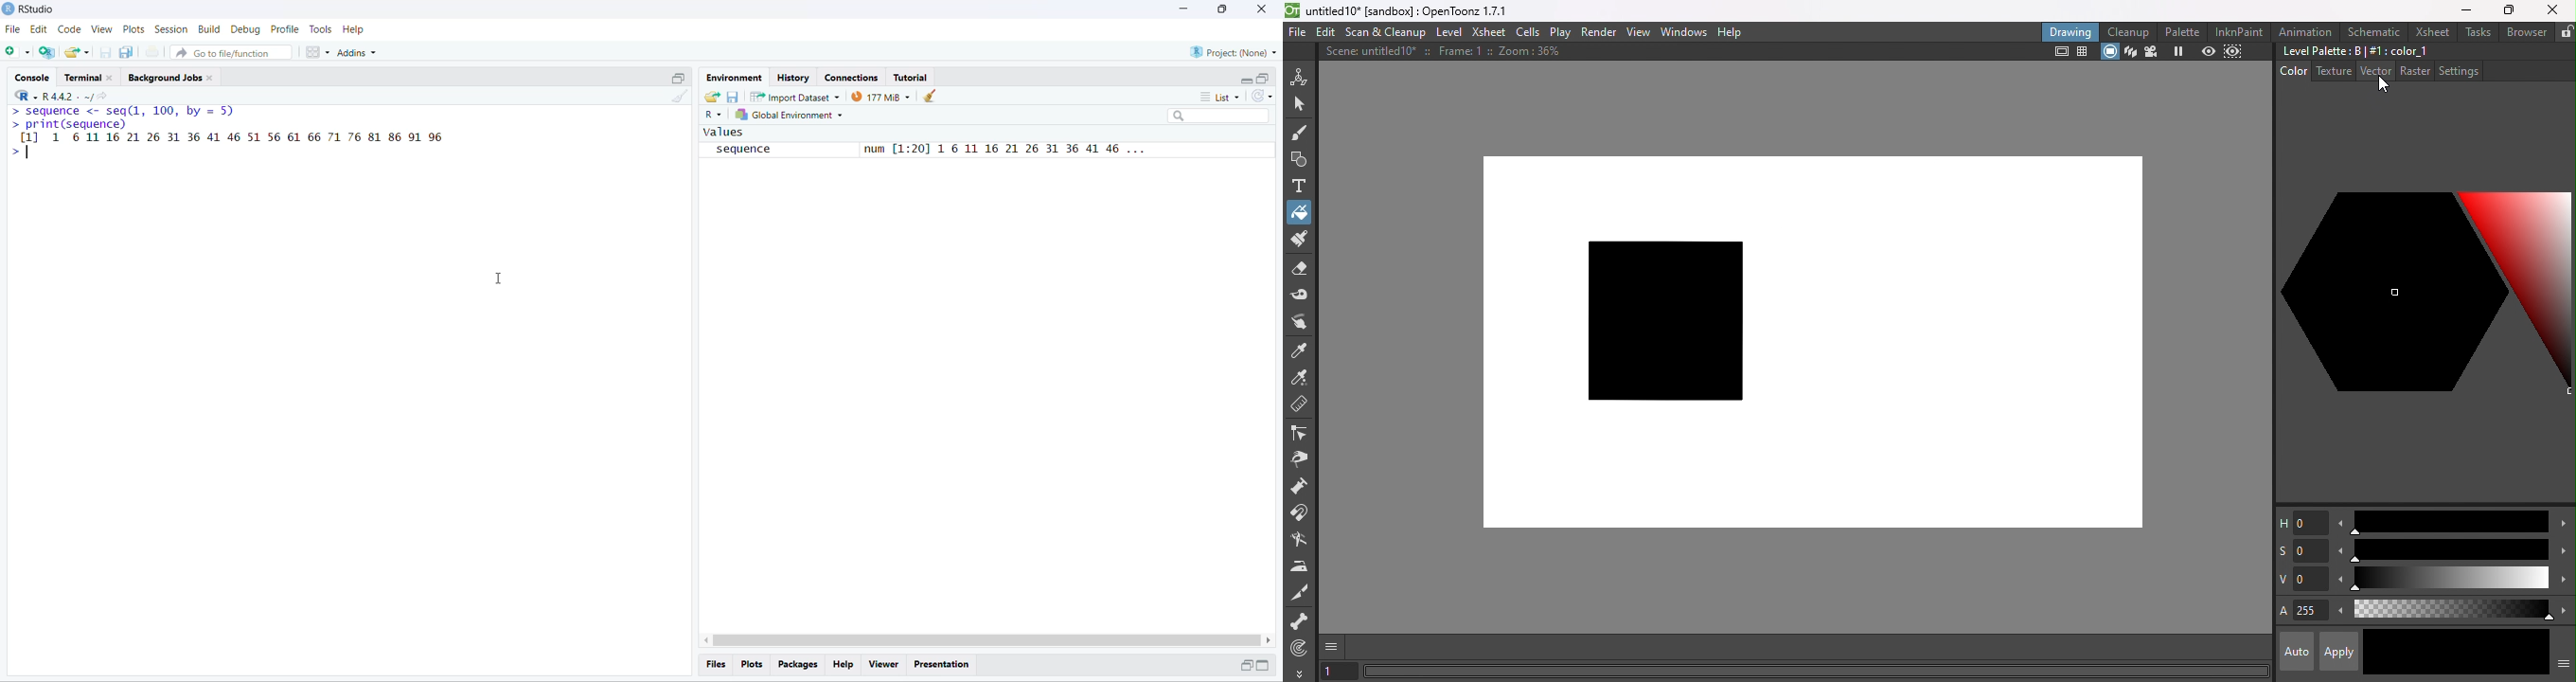 The width and height of the screenshot is (2576, 700). I want to click on import datasets, so click(796, 96).